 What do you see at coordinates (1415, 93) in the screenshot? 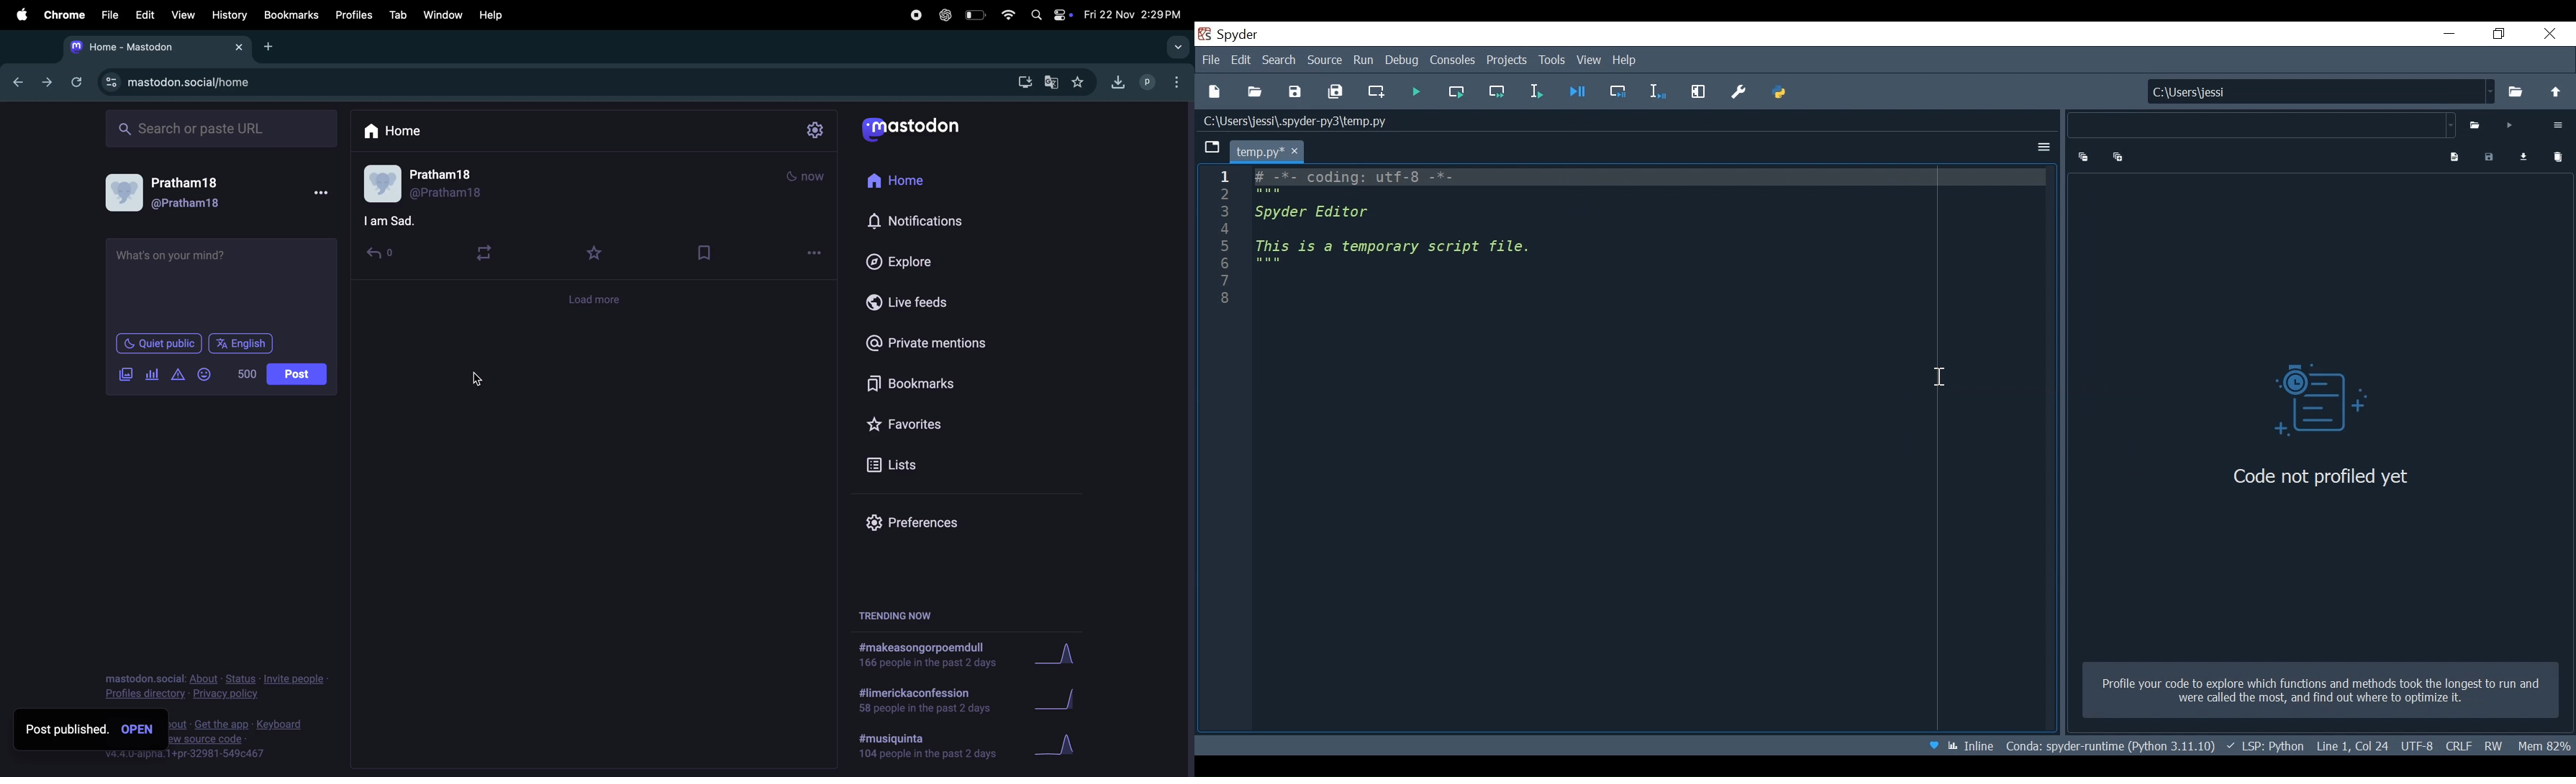
I see `Run` at bounding box center [1415, 93].